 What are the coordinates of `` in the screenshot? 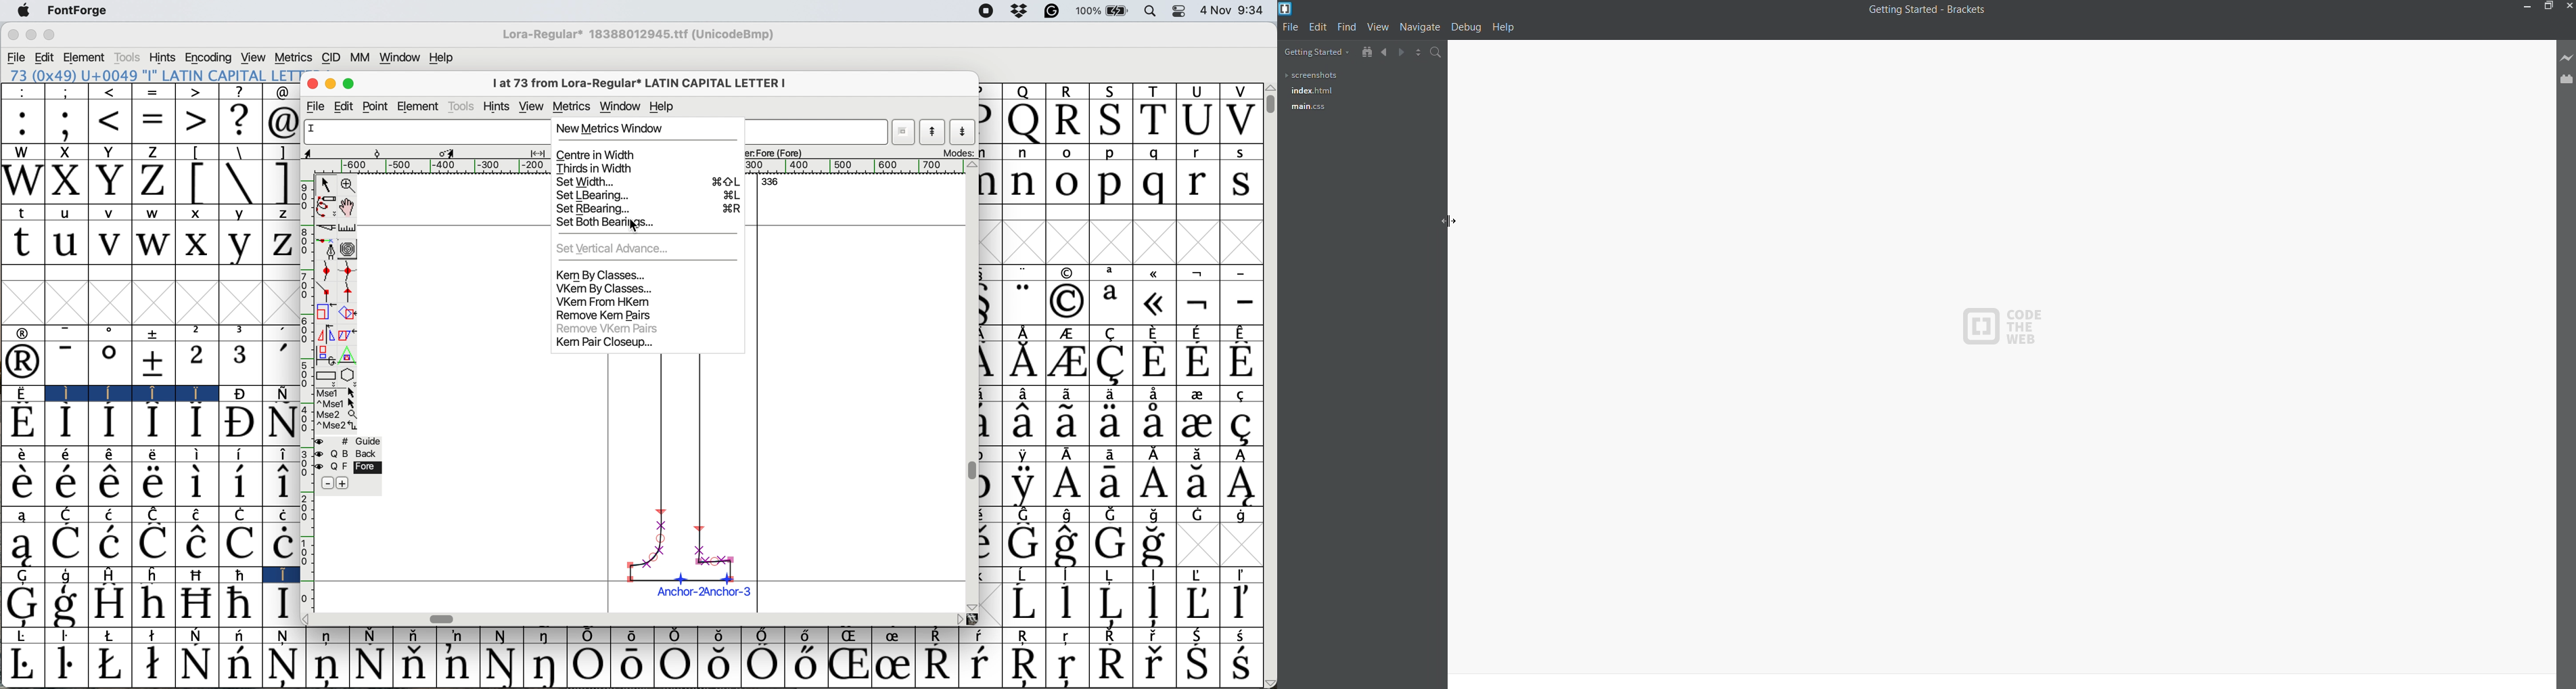 It's located at (975, 619).